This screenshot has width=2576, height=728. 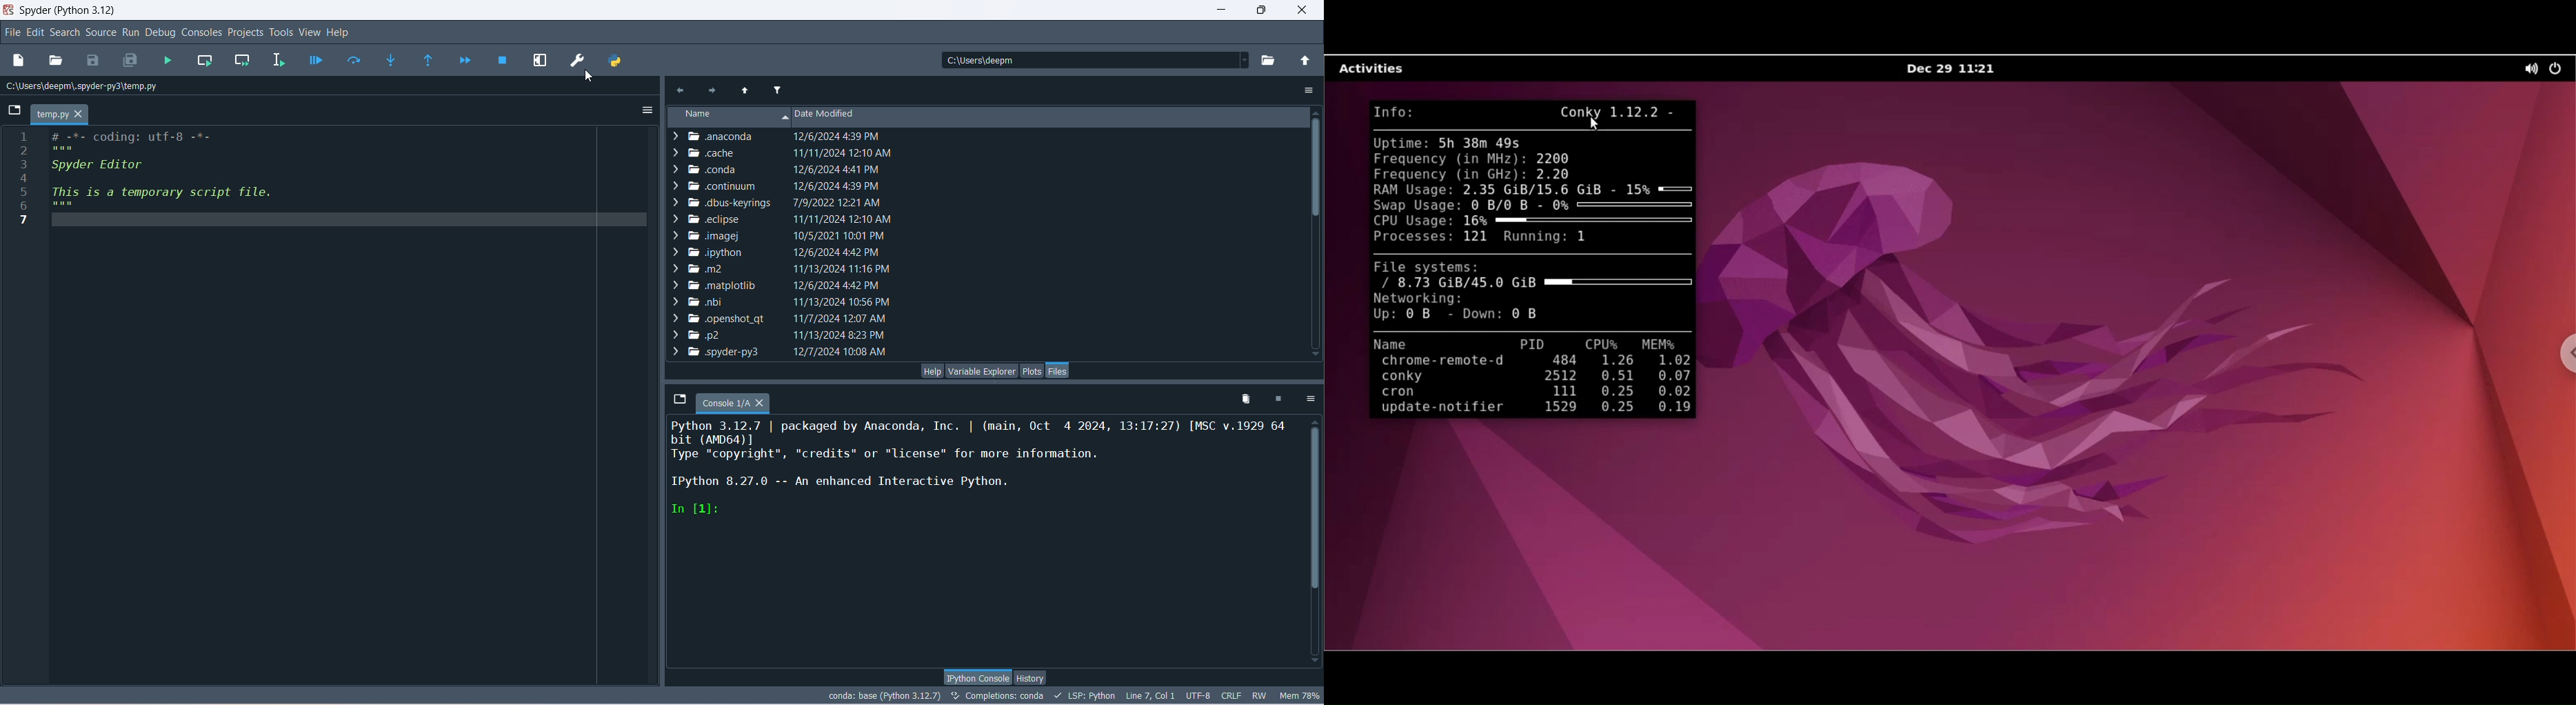 What do you see at coordinates (12, 32) in the screenshot?
I see `file` at bounding box center [12, 32].